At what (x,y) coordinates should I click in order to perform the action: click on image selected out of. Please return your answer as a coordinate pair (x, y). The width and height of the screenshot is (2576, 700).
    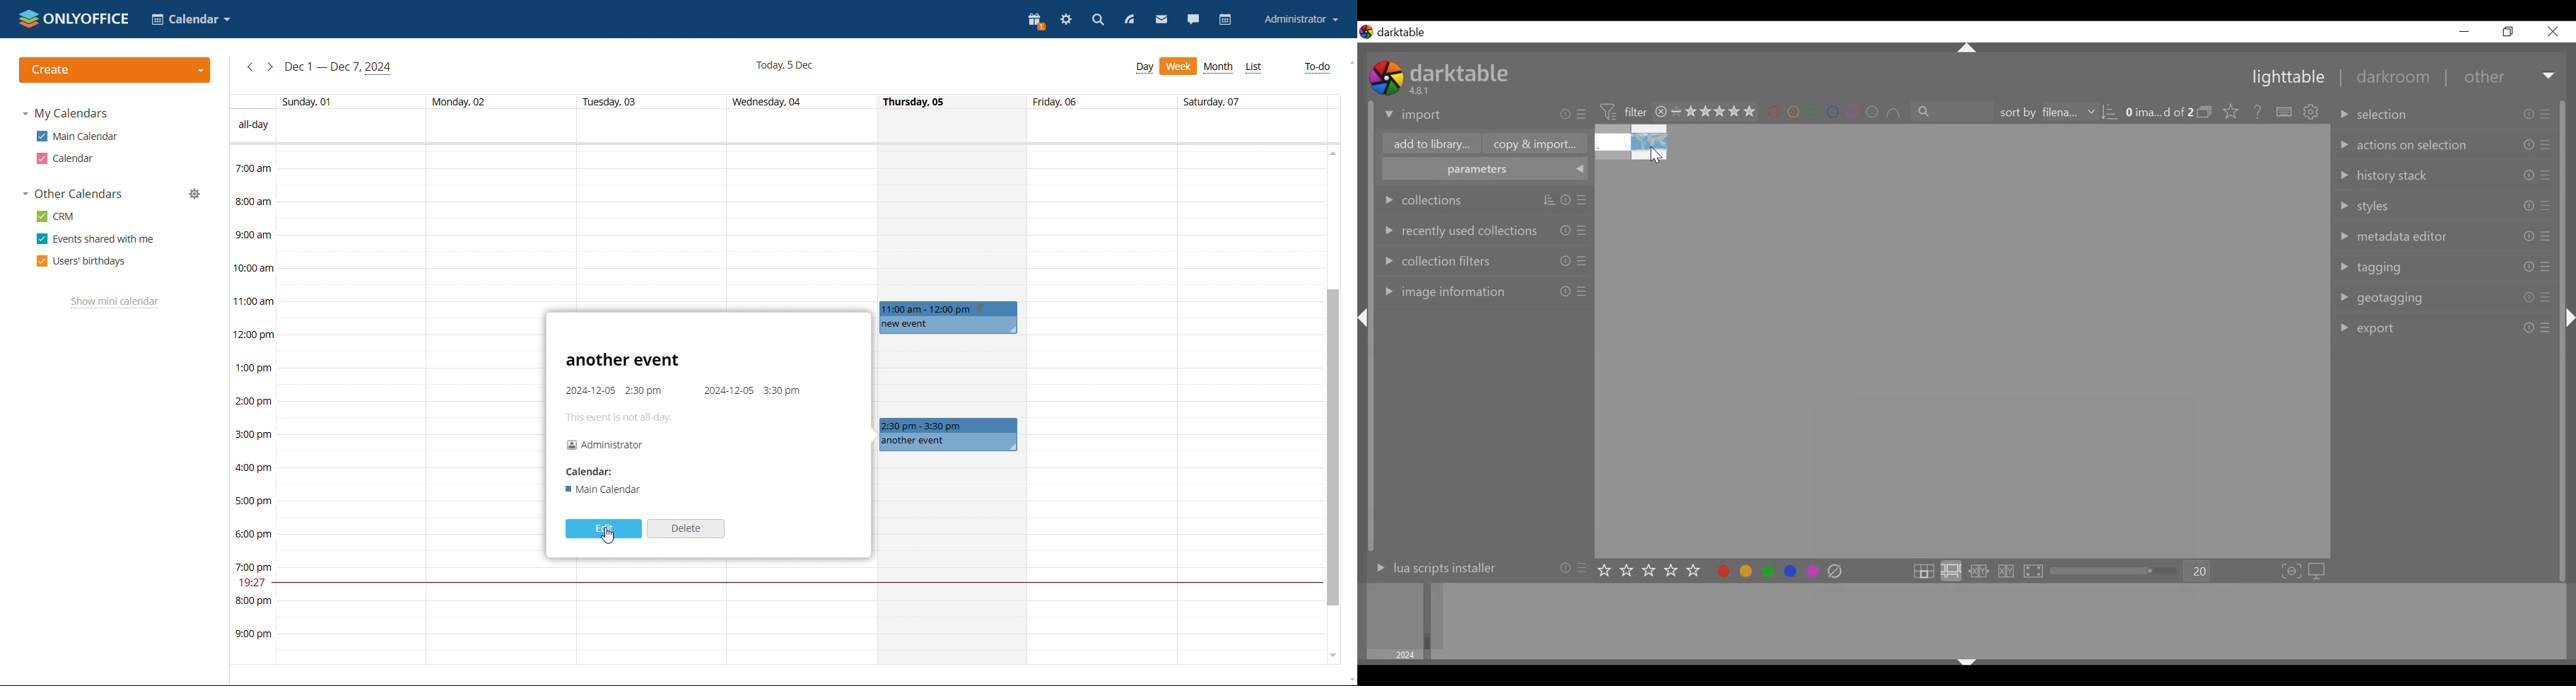
    Looking at the image, I should click on (2160, 113).